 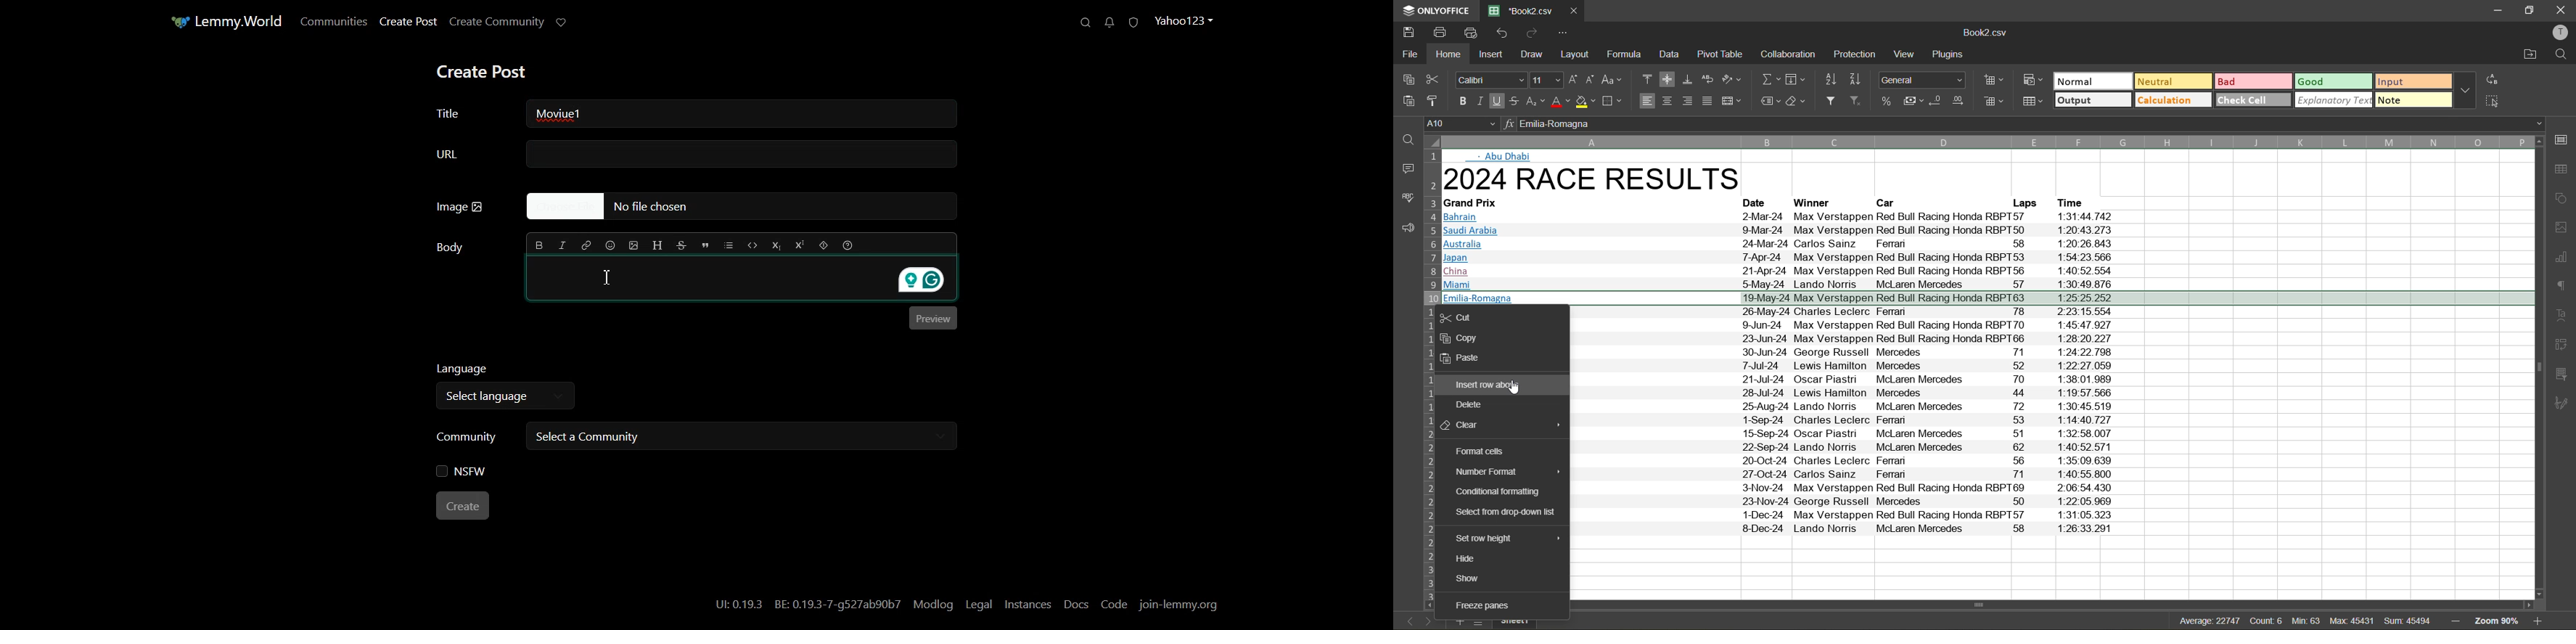 I want to click on copy, so click(x=1407, y=80).